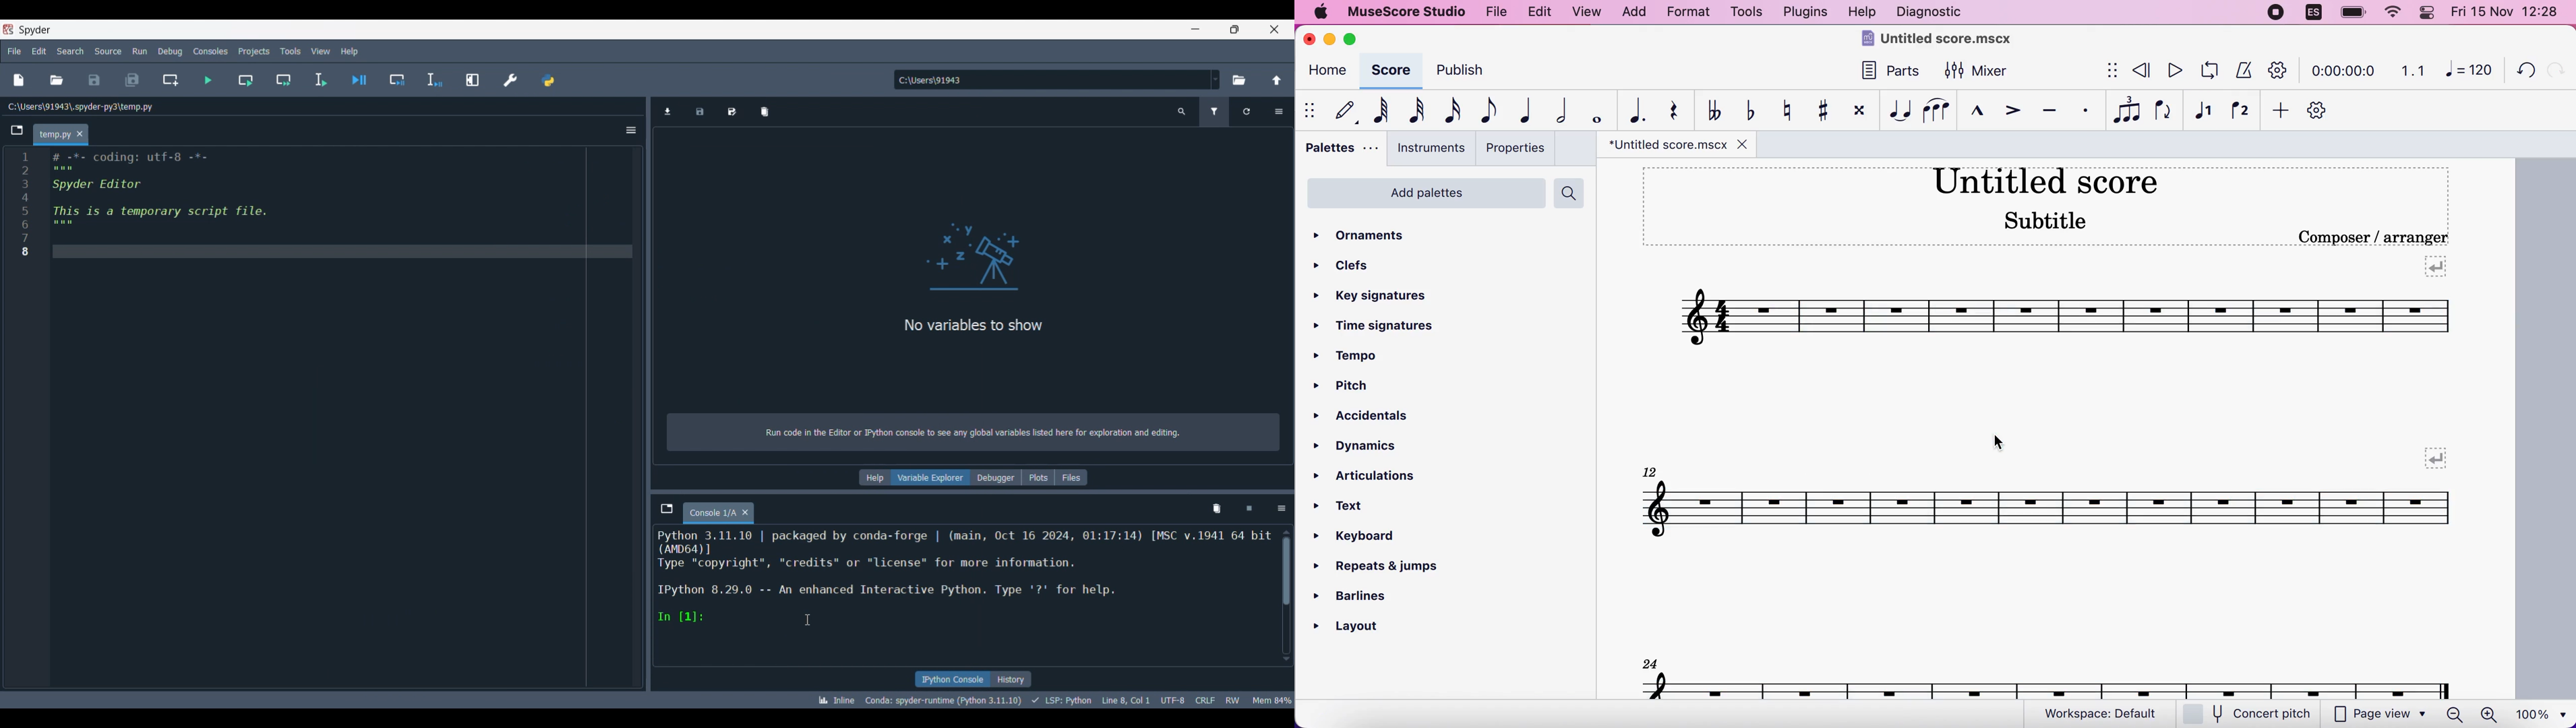 The image size is (2576, 728). I want to click on tenuto, so click(2049, 111).